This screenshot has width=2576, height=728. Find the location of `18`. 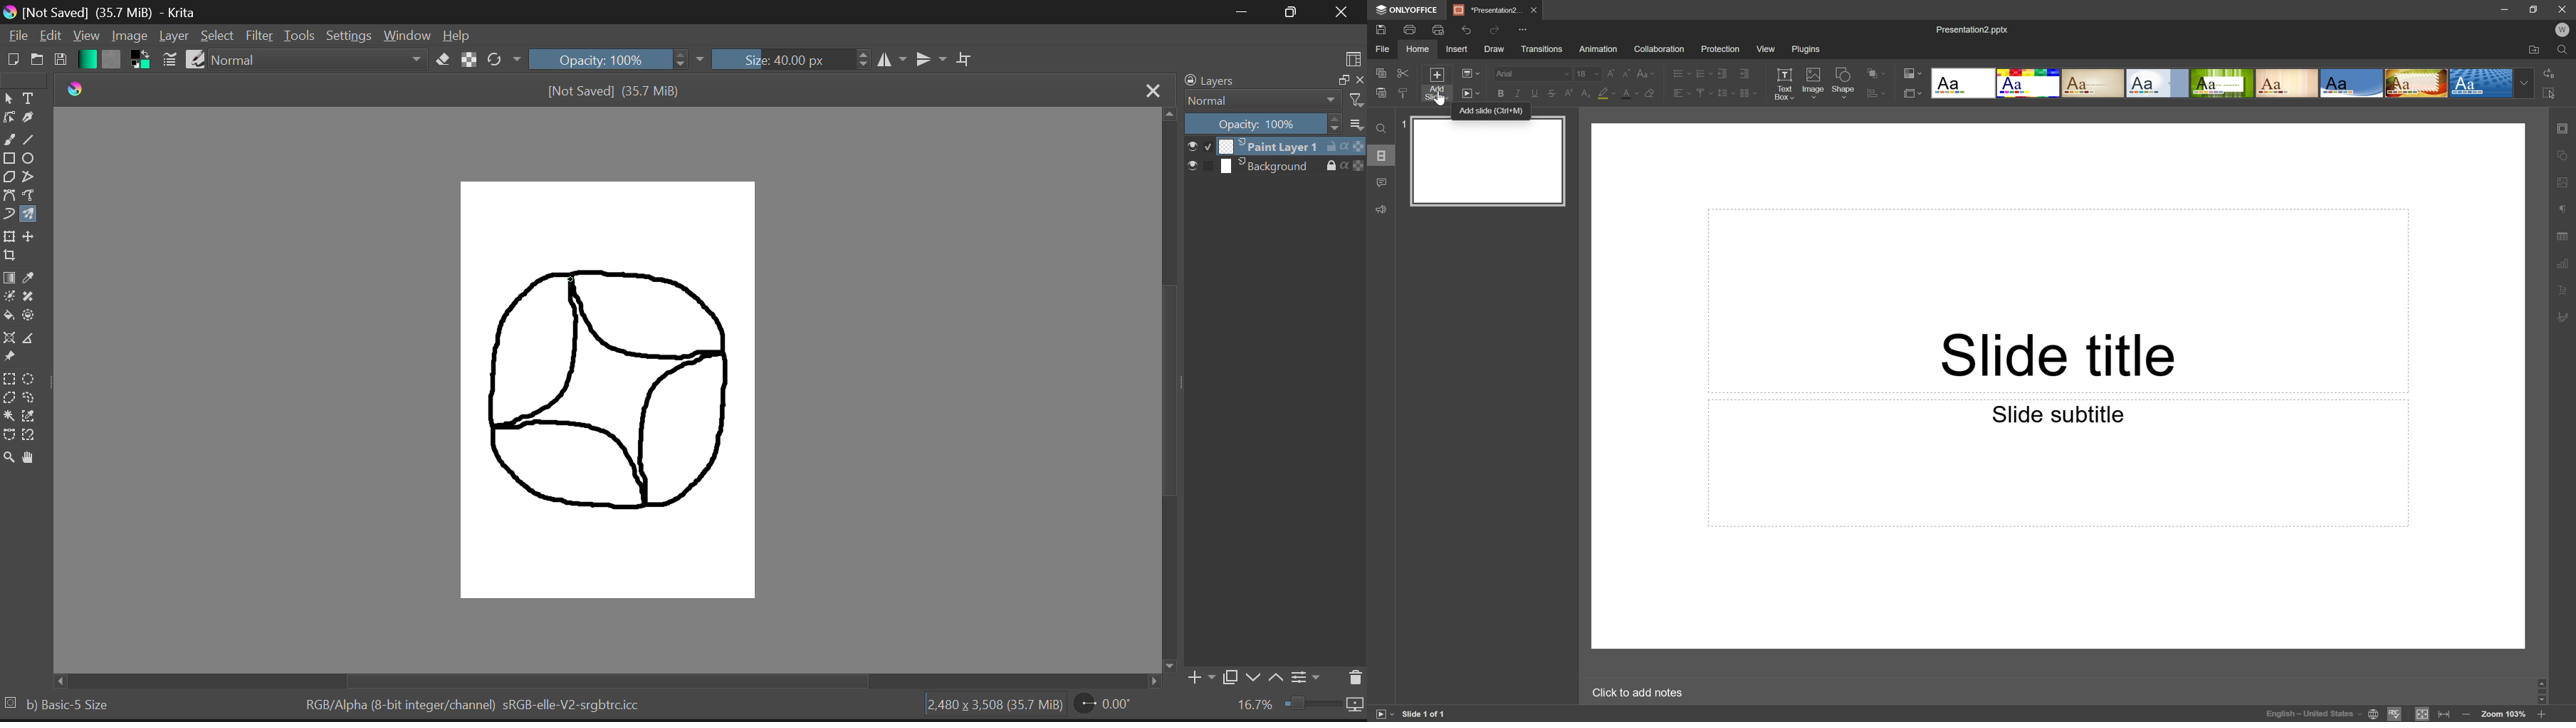

18 is located at coordinates (1586, 71).